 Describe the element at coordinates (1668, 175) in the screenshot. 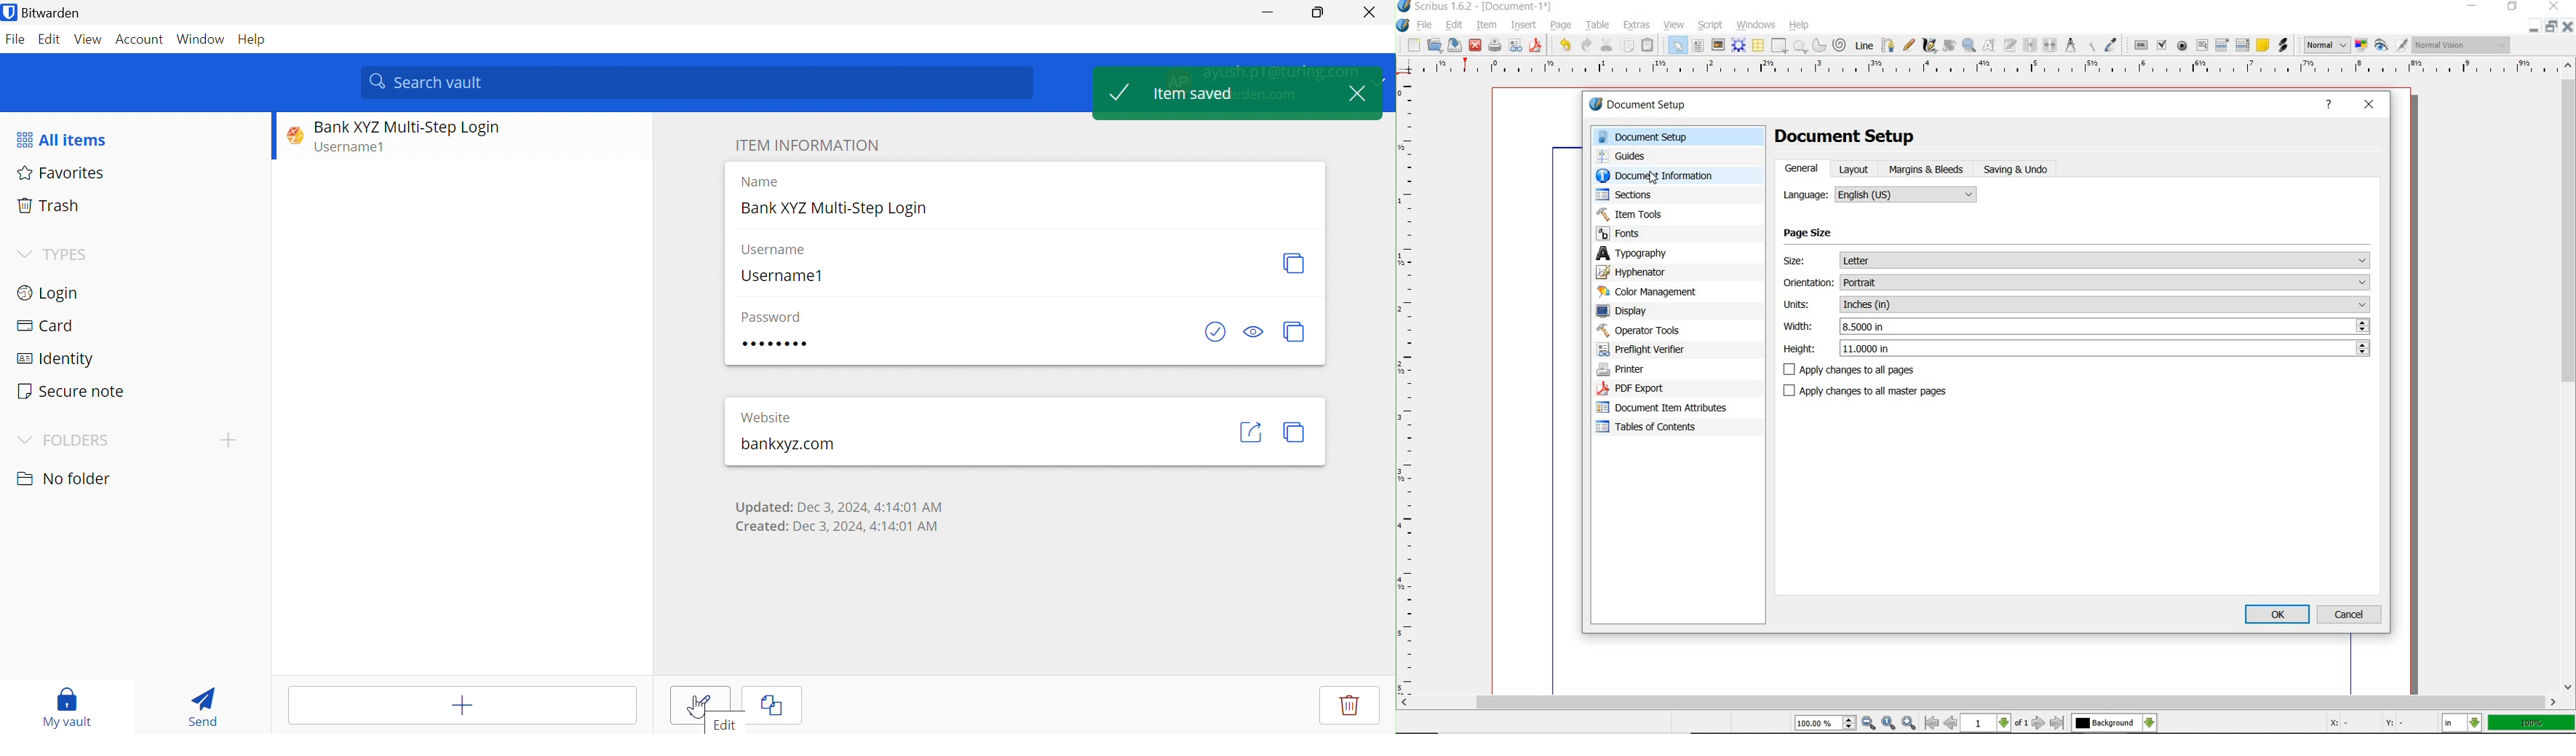

I see `document information` at that location.